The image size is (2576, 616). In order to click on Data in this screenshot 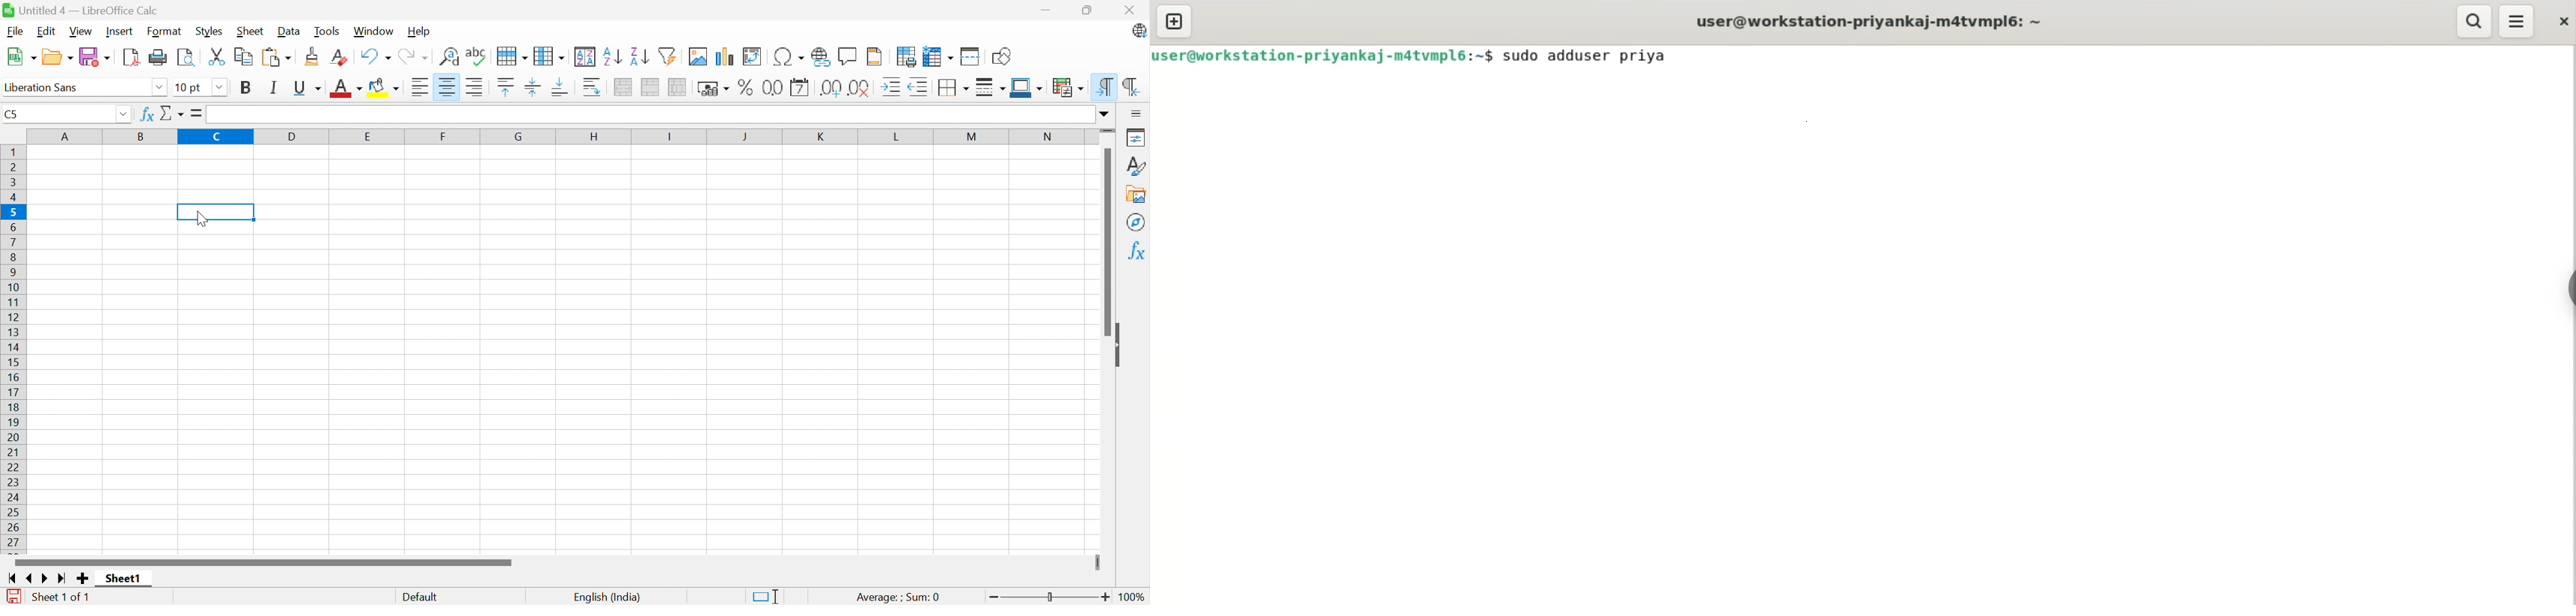, I will do `click(291, 31)`.